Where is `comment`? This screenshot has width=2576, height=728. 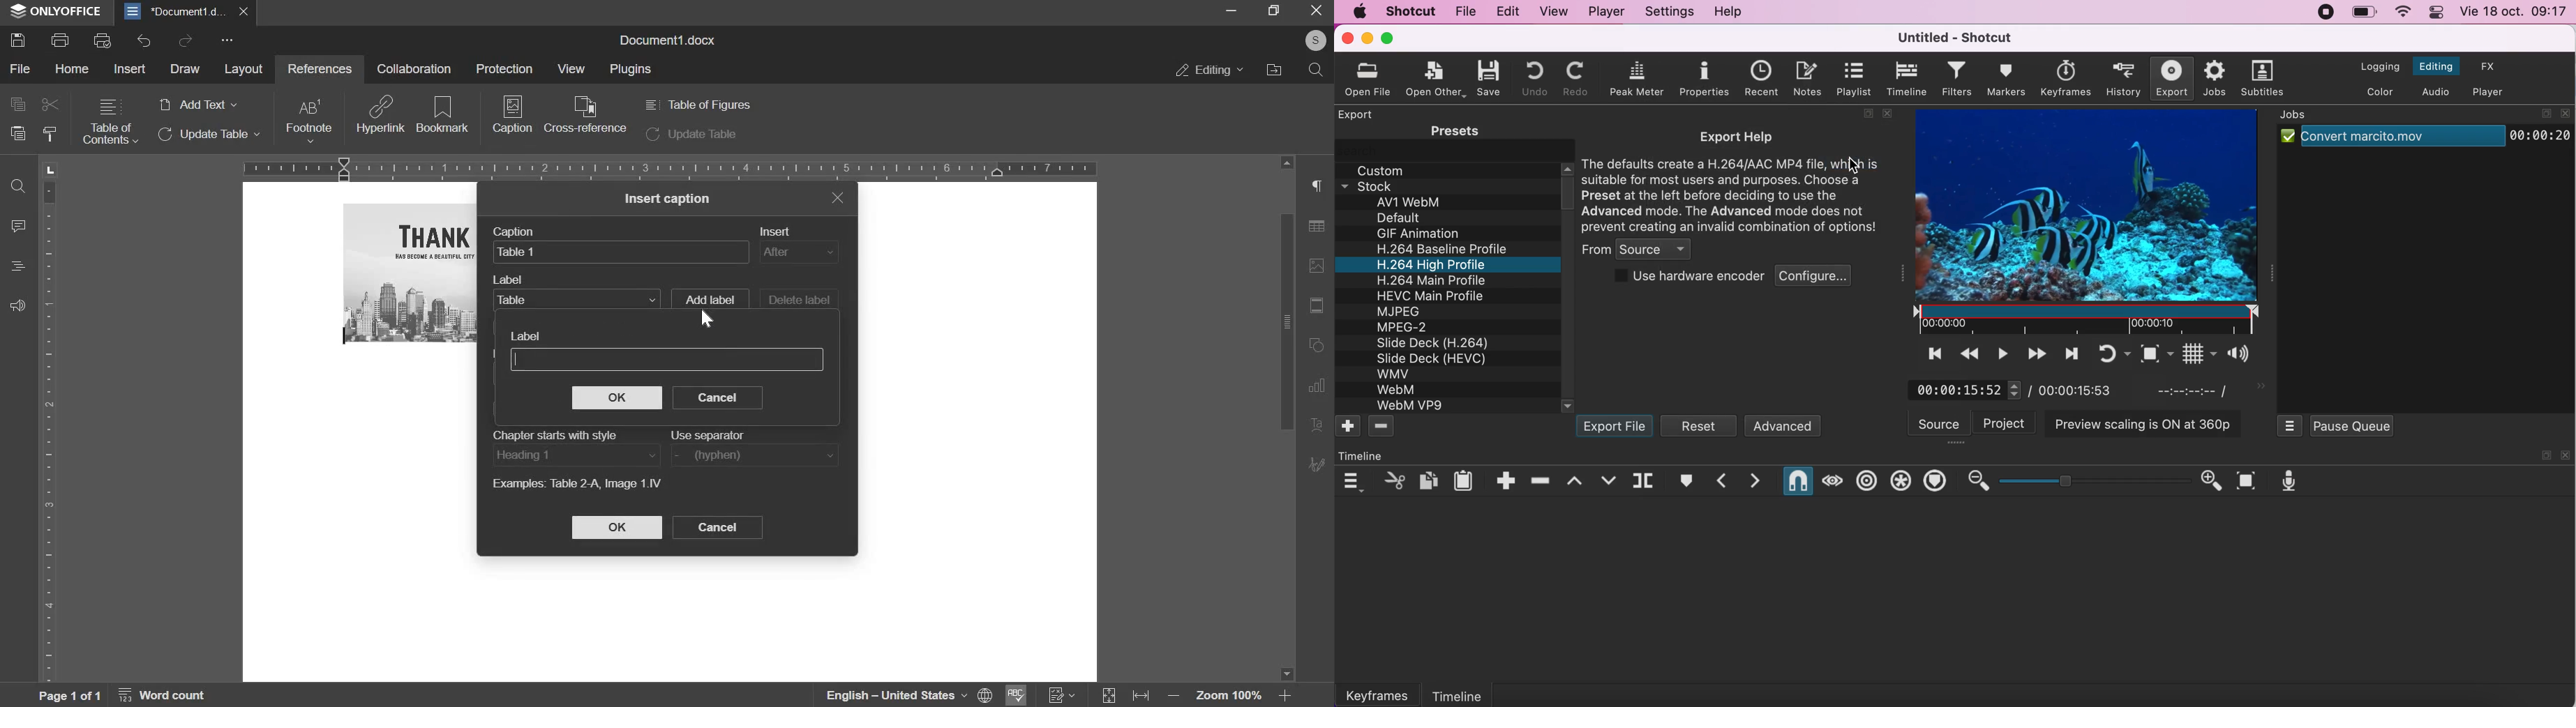 comment is located at coordinates (20, 225).